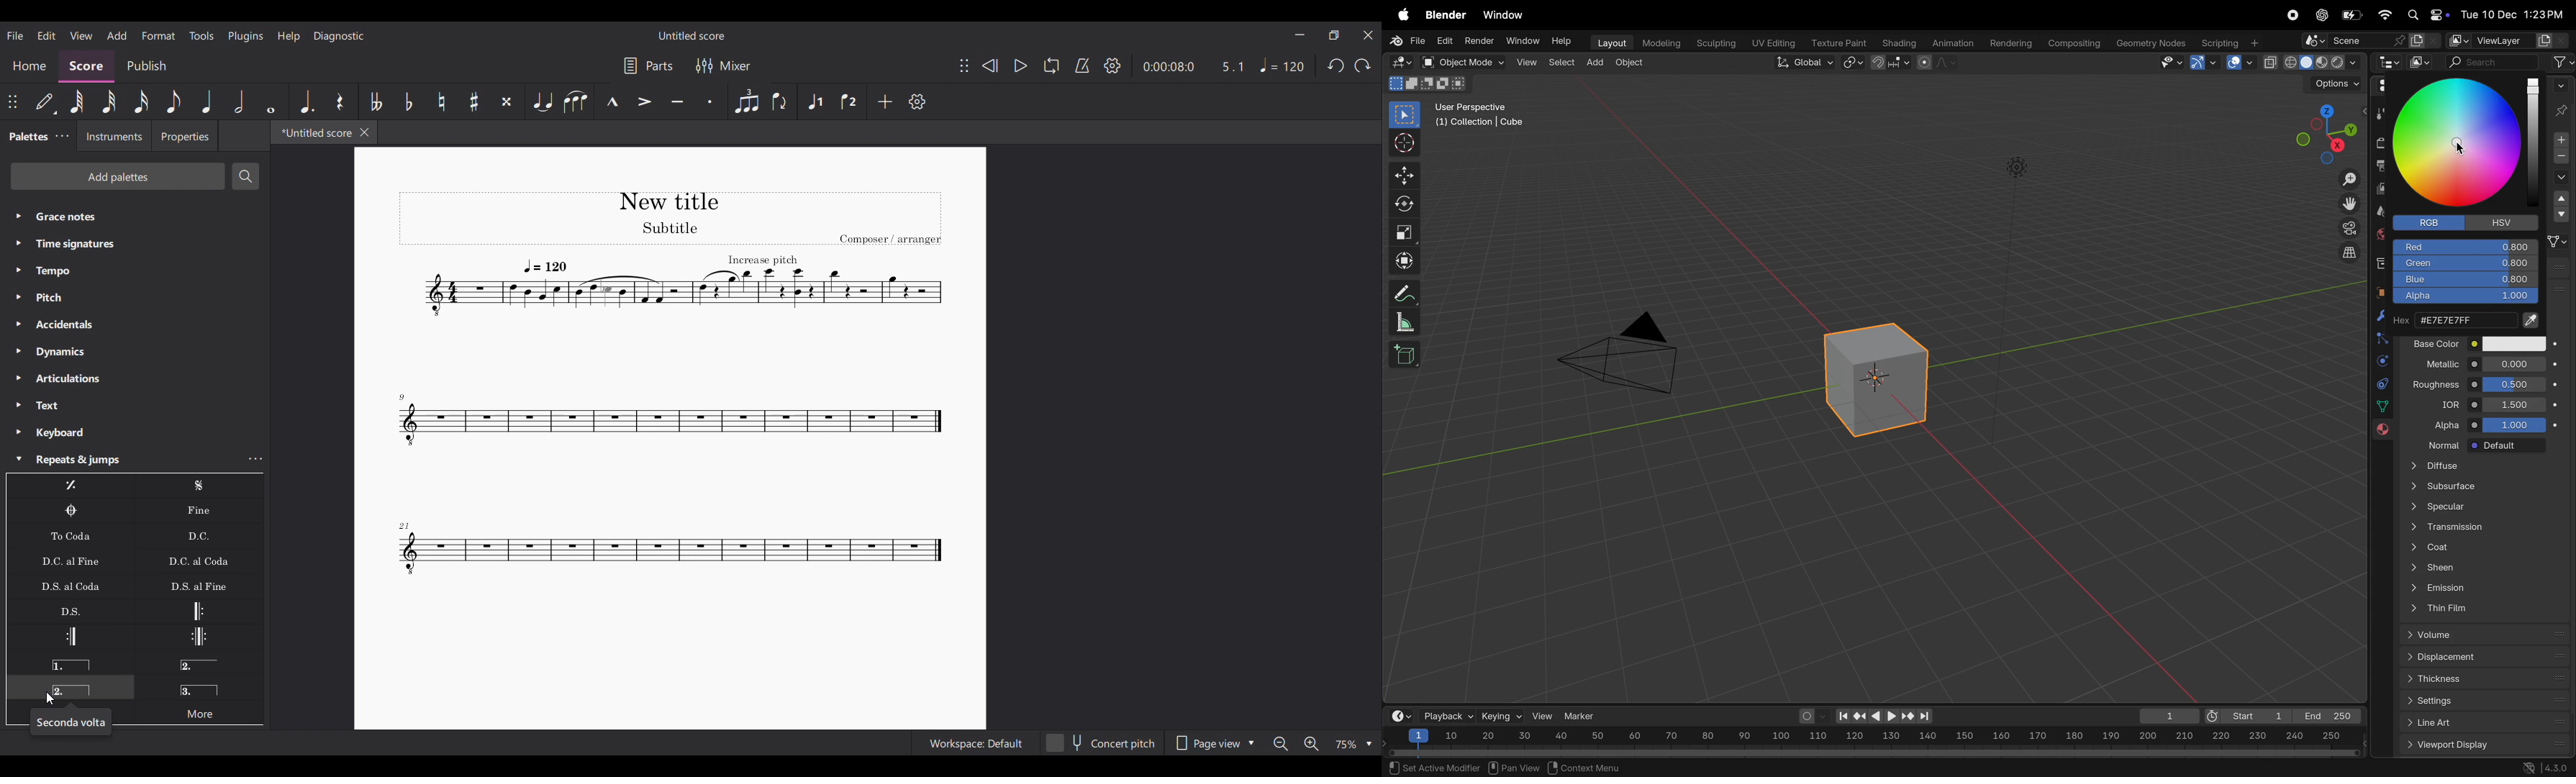 This screenshot has height=784, width=2576. Describe the element at coordinates (71, 560) in the screenshot. I see `D.C. al Fine` at that location.